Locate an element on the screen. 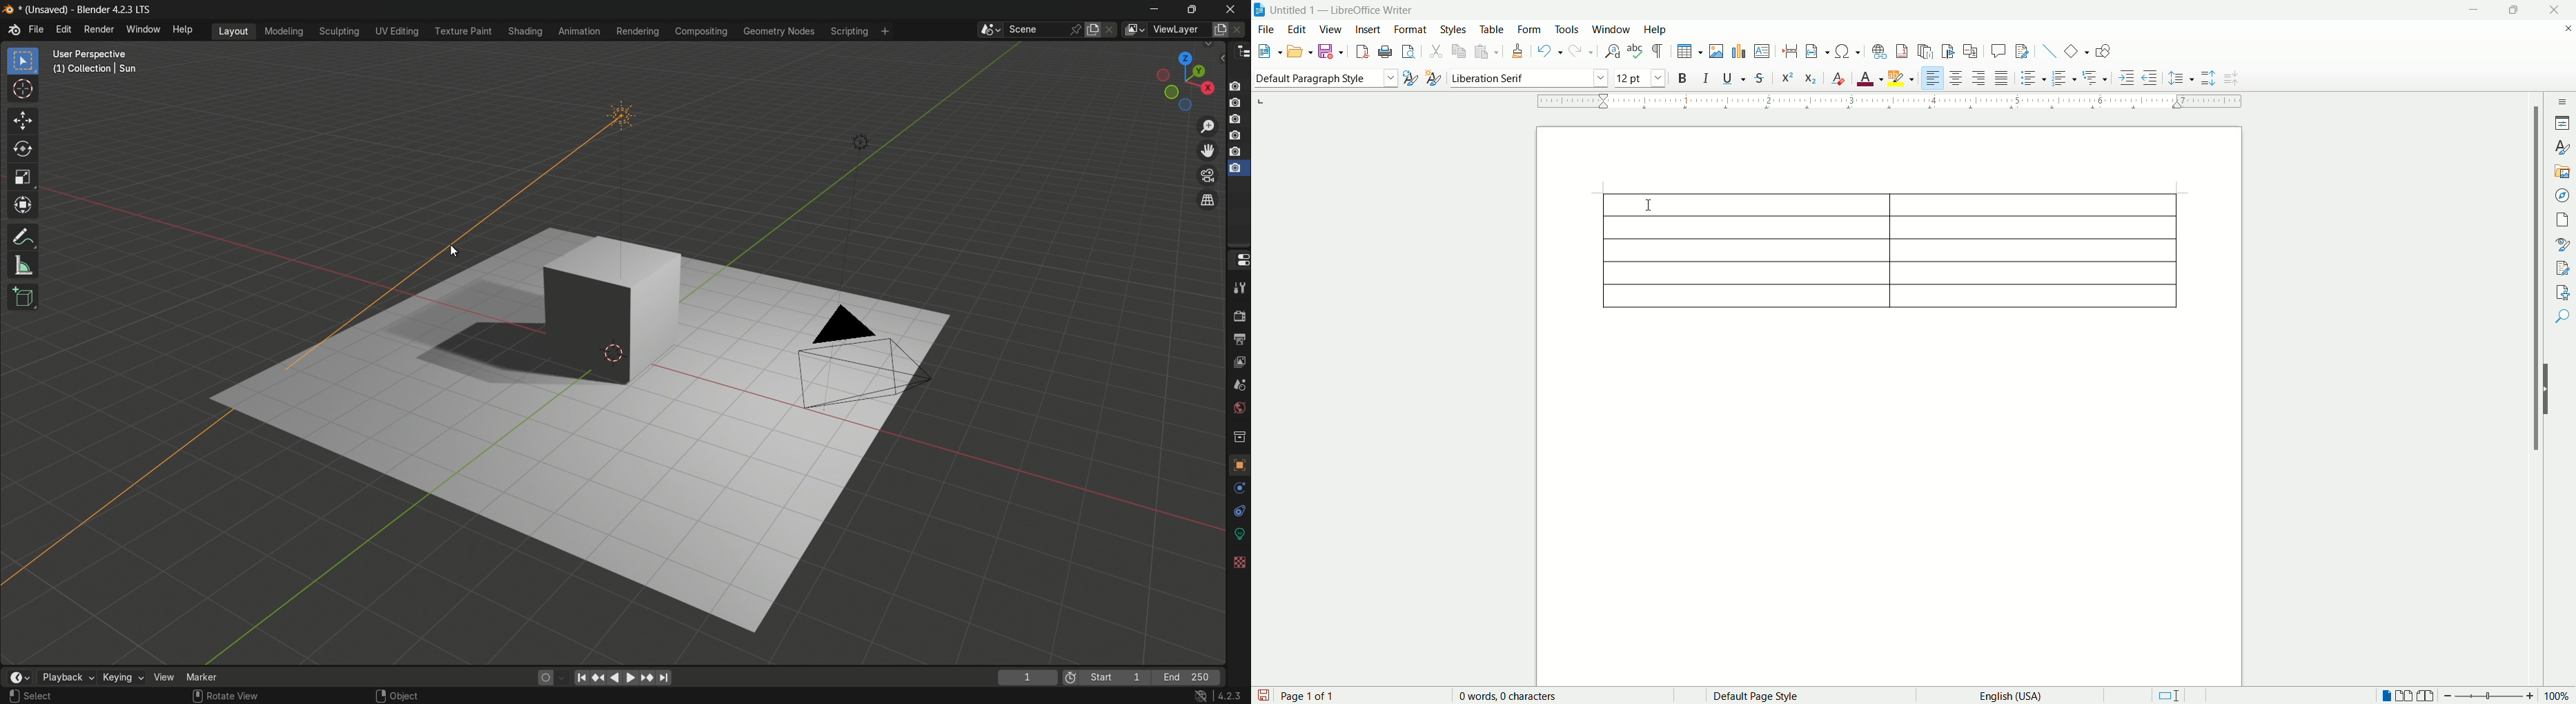 The image size is (2576, 728). cursor is located at coordinates (23, 92).